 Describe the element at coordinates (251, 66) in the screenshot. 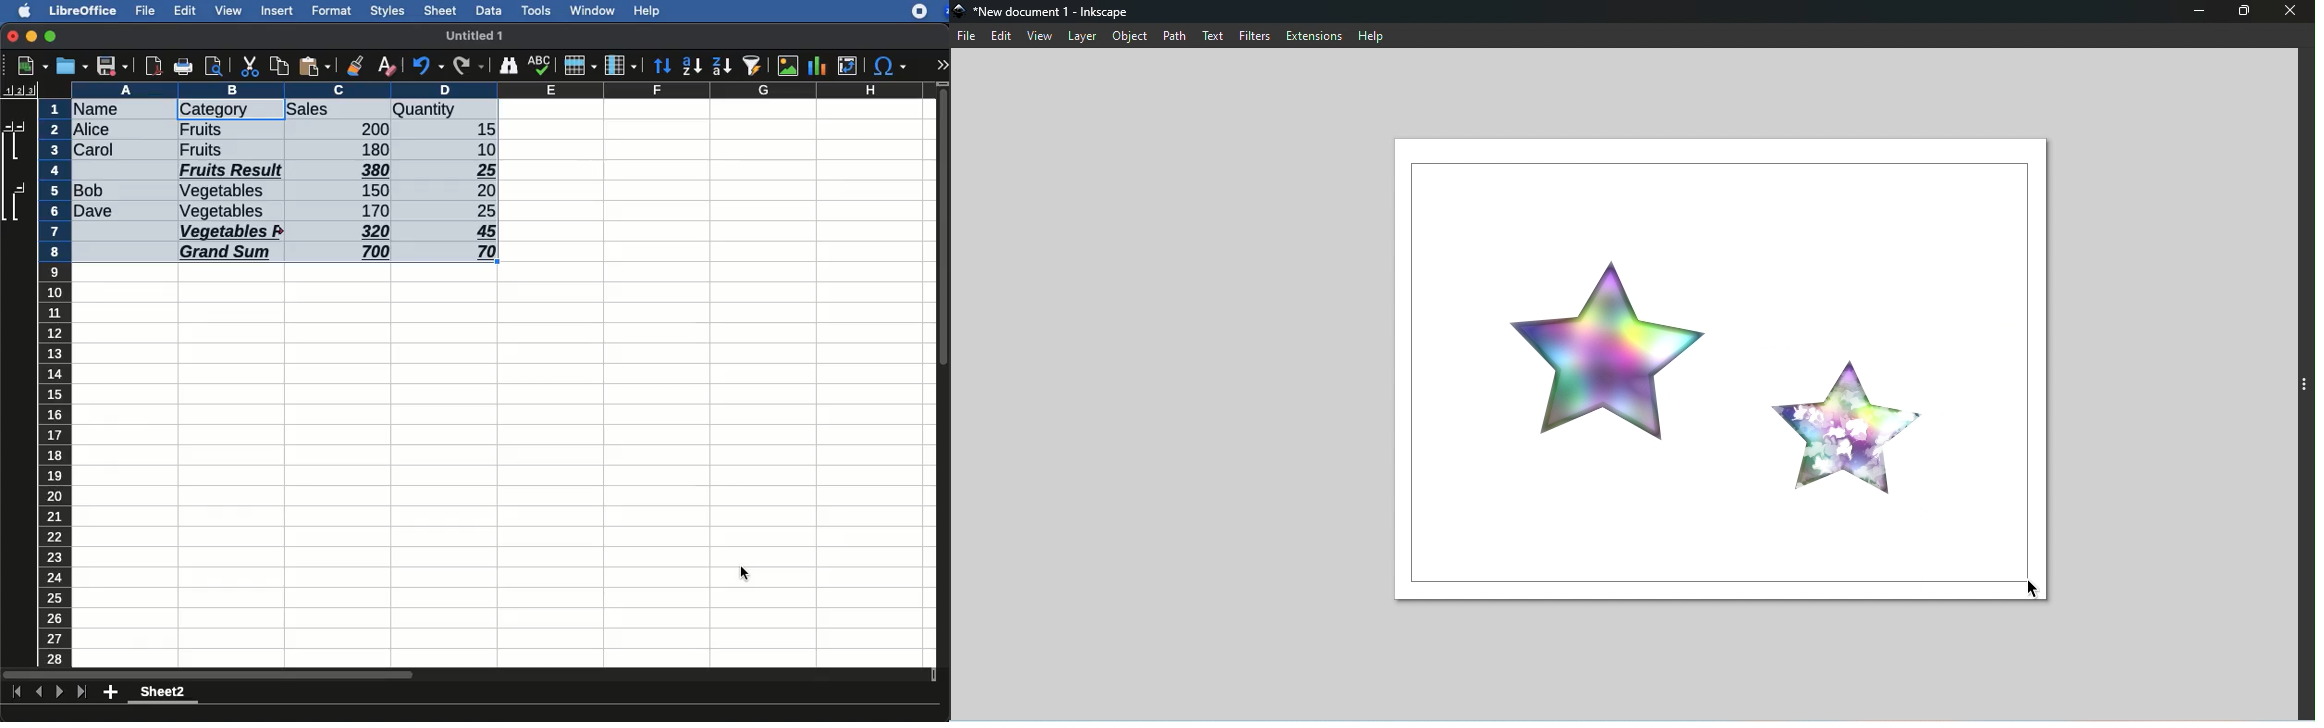

I see `cut` at that location.